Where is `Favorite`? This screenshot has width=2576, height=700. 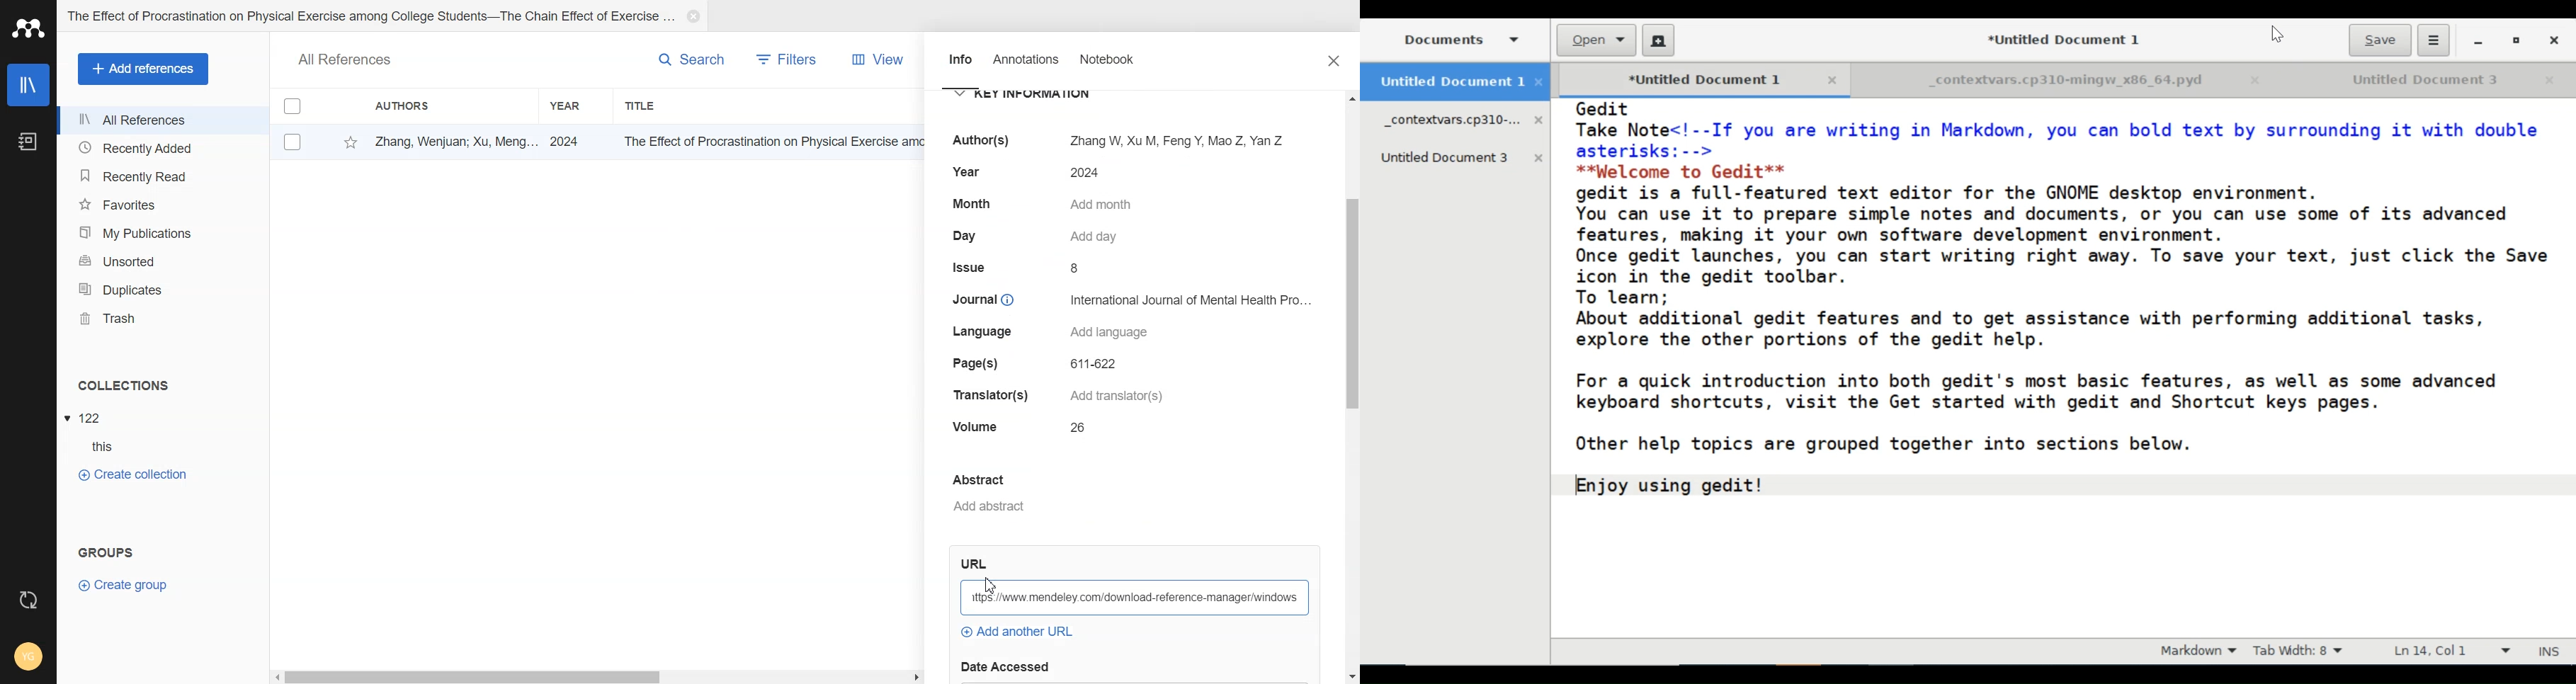
Favorite is located at coordinates (346, 142).